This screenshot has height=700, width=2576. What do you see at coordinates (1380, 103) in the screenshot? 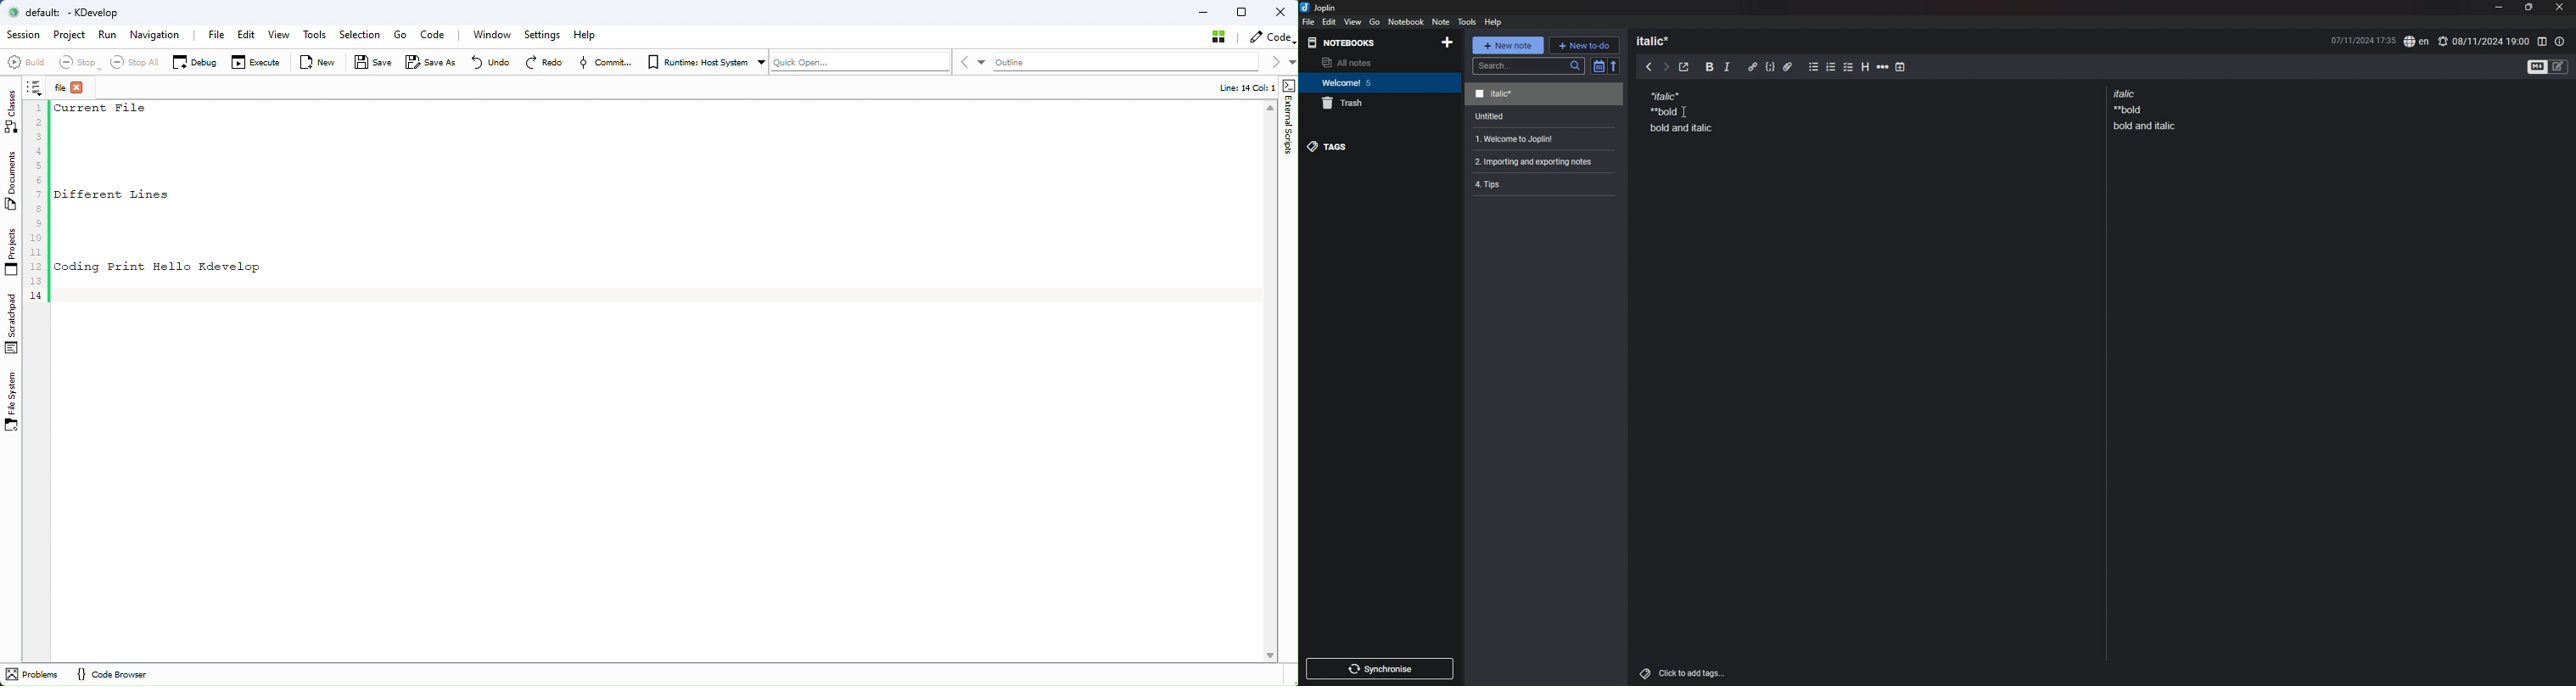
I see `trash` at bounding box center [1380, 103].